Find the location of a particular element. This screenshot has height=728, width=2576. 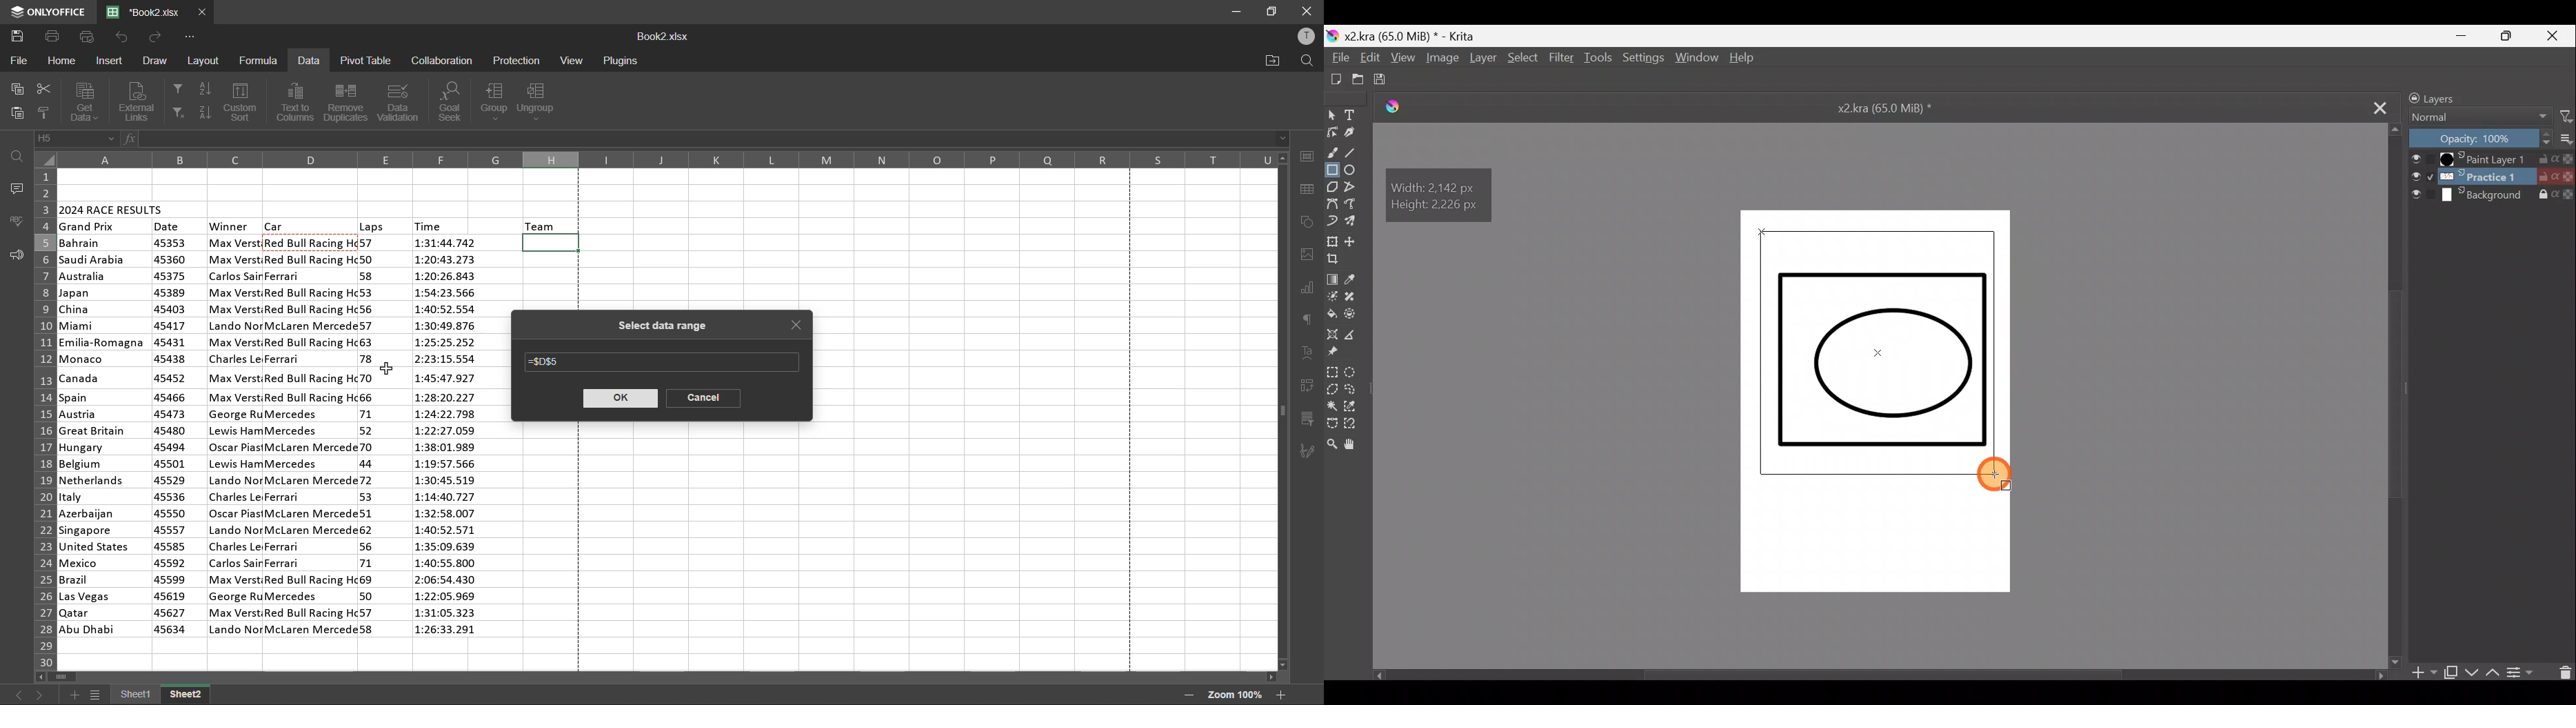

add sheet is located at coordinates (74, 695).